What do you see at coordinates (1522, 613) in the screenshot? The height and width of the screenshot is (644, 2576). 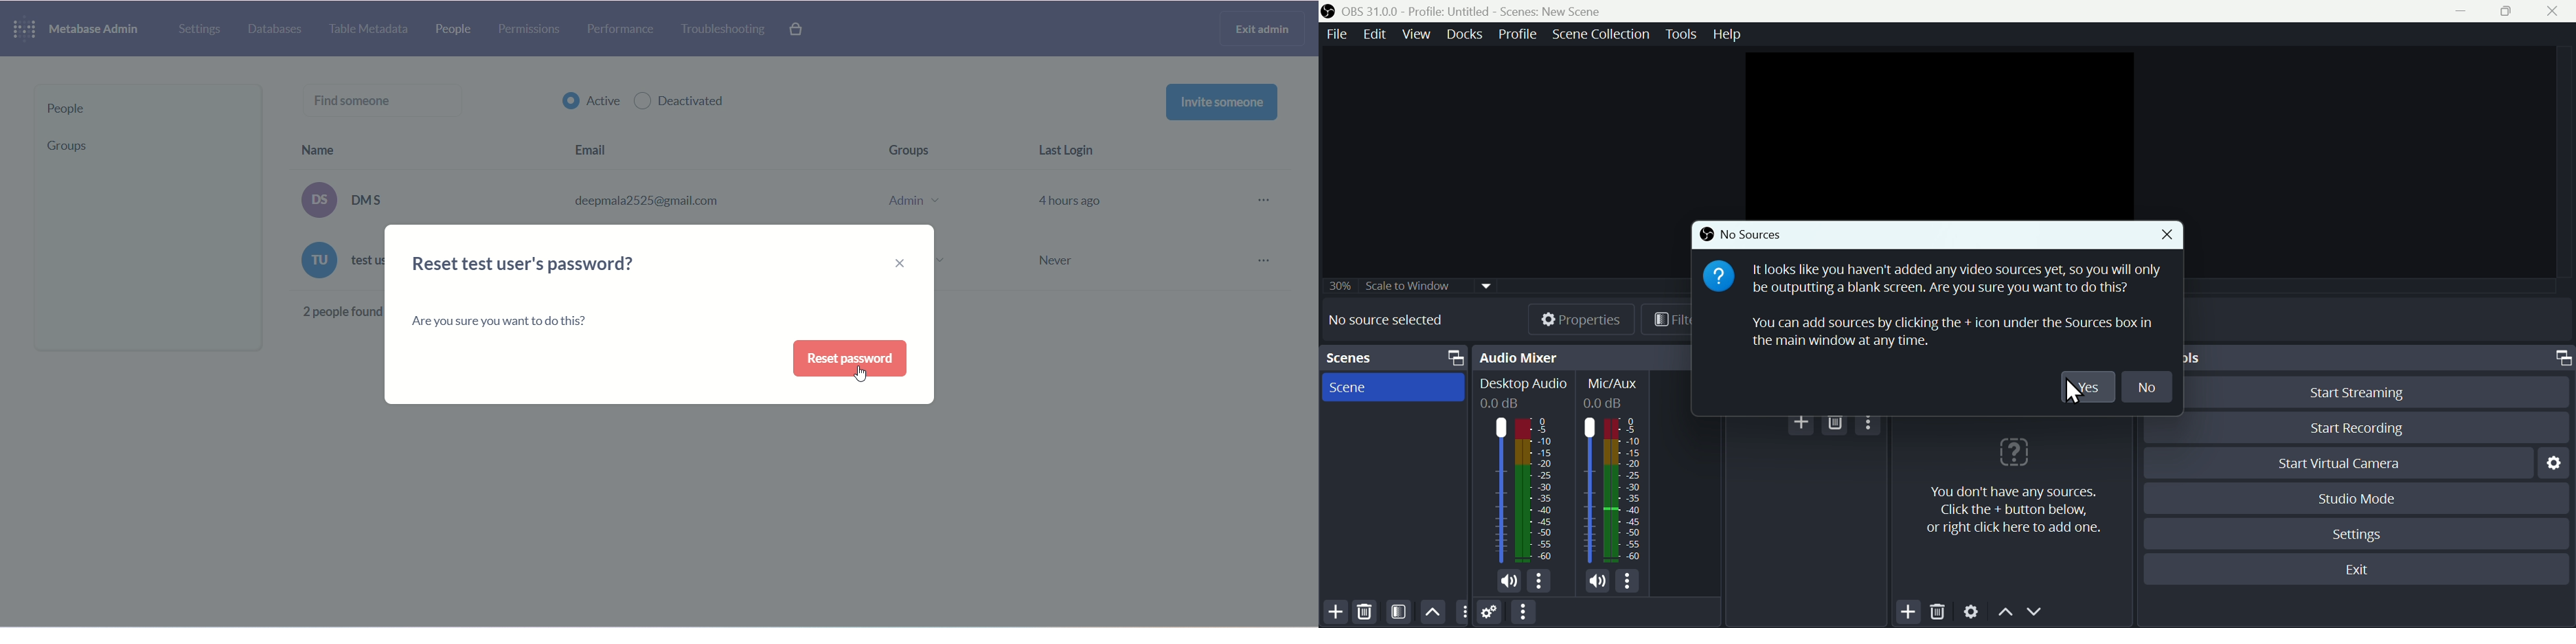 I see `more options` at bounding box center [1522, 613].